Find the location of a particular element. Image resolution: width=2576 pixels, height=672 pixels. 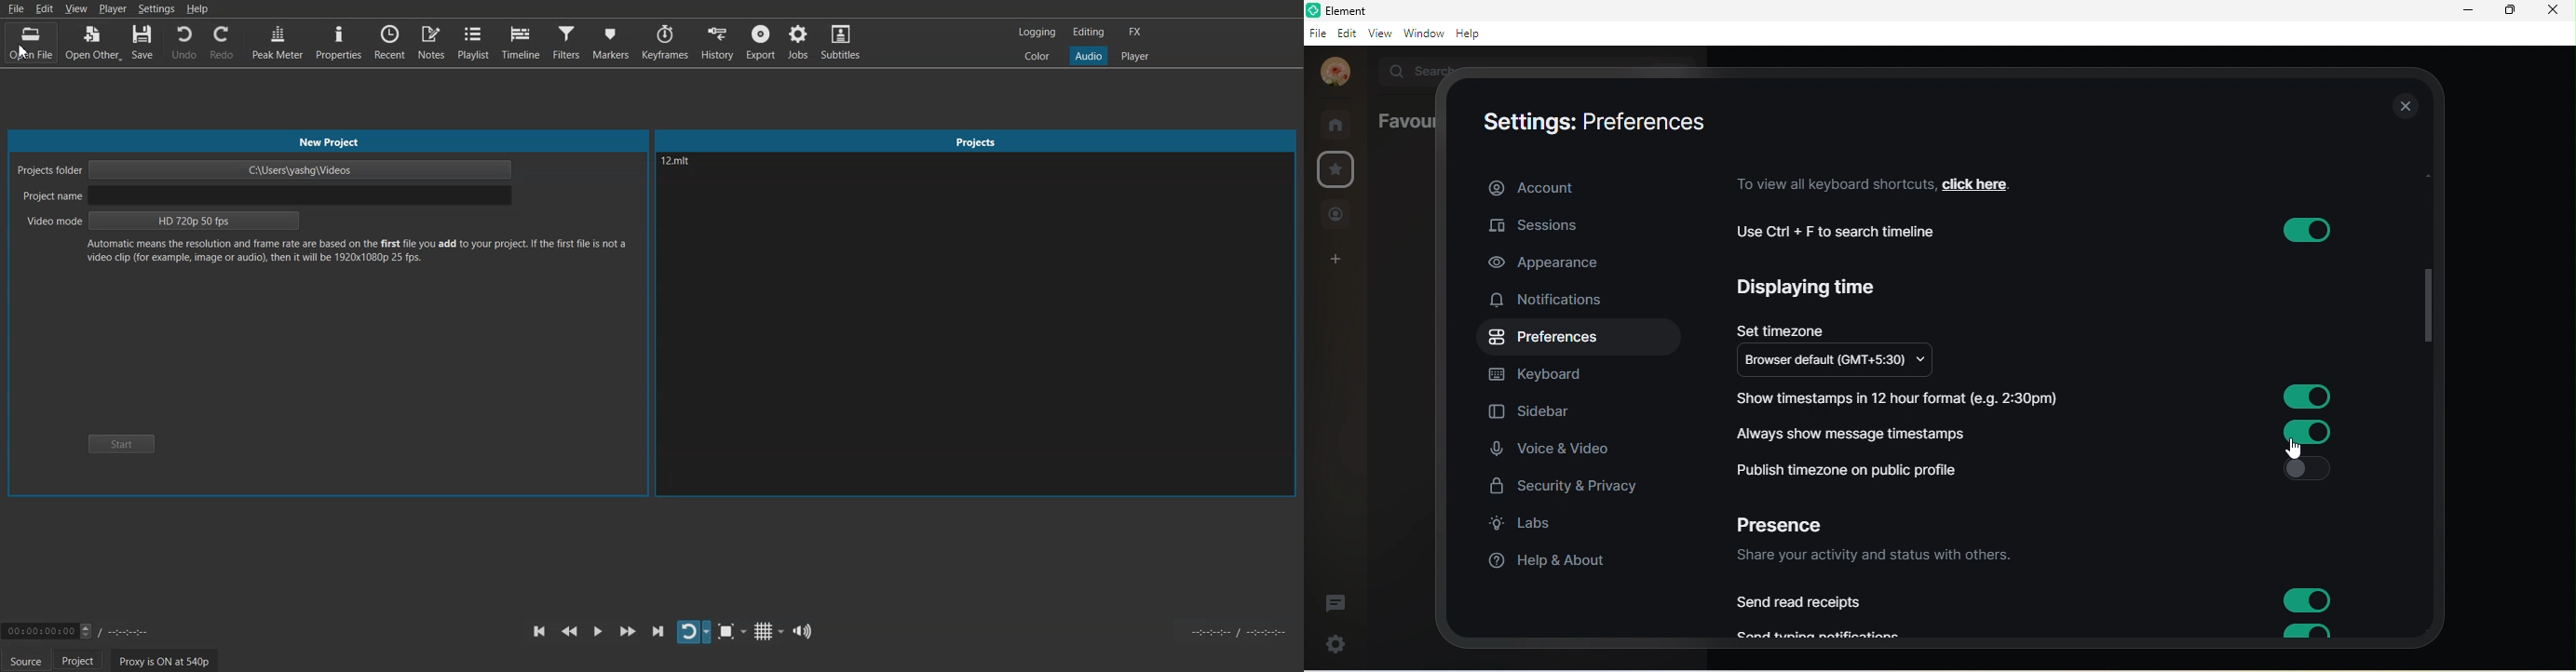

browser default is located at coordinates (1846, 362).